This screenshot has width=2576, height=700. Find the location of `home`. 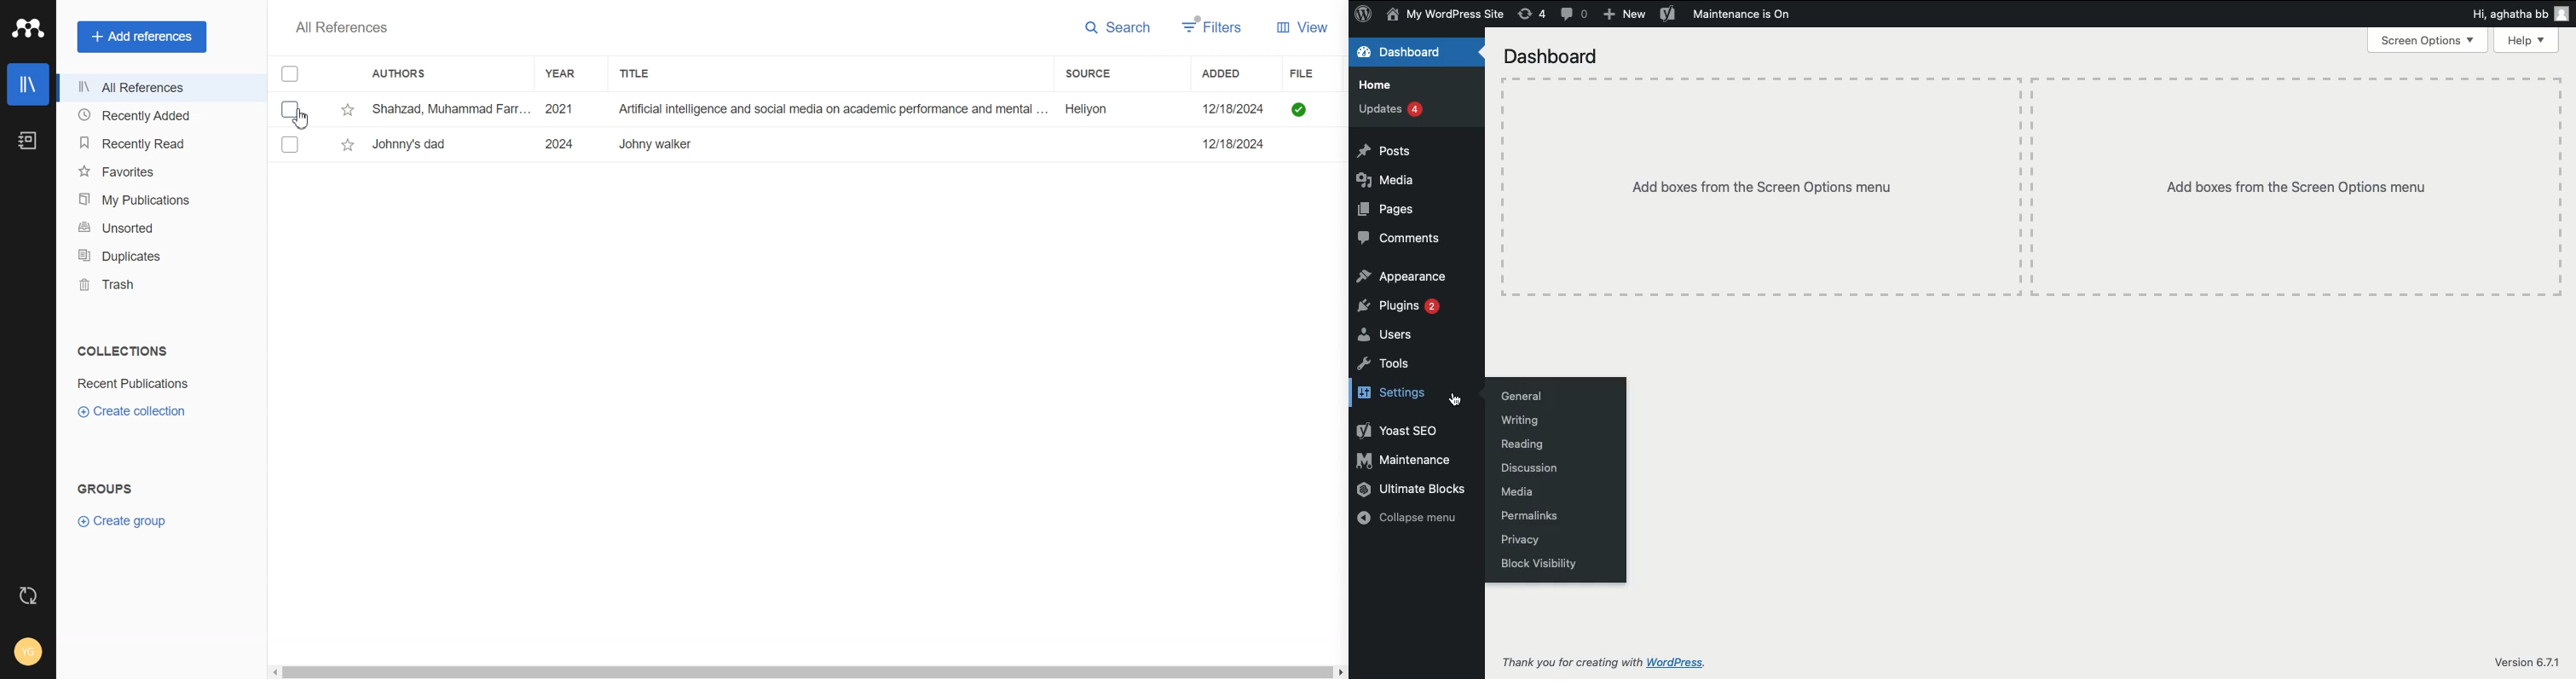

home is located at coordinates (1377, 84).